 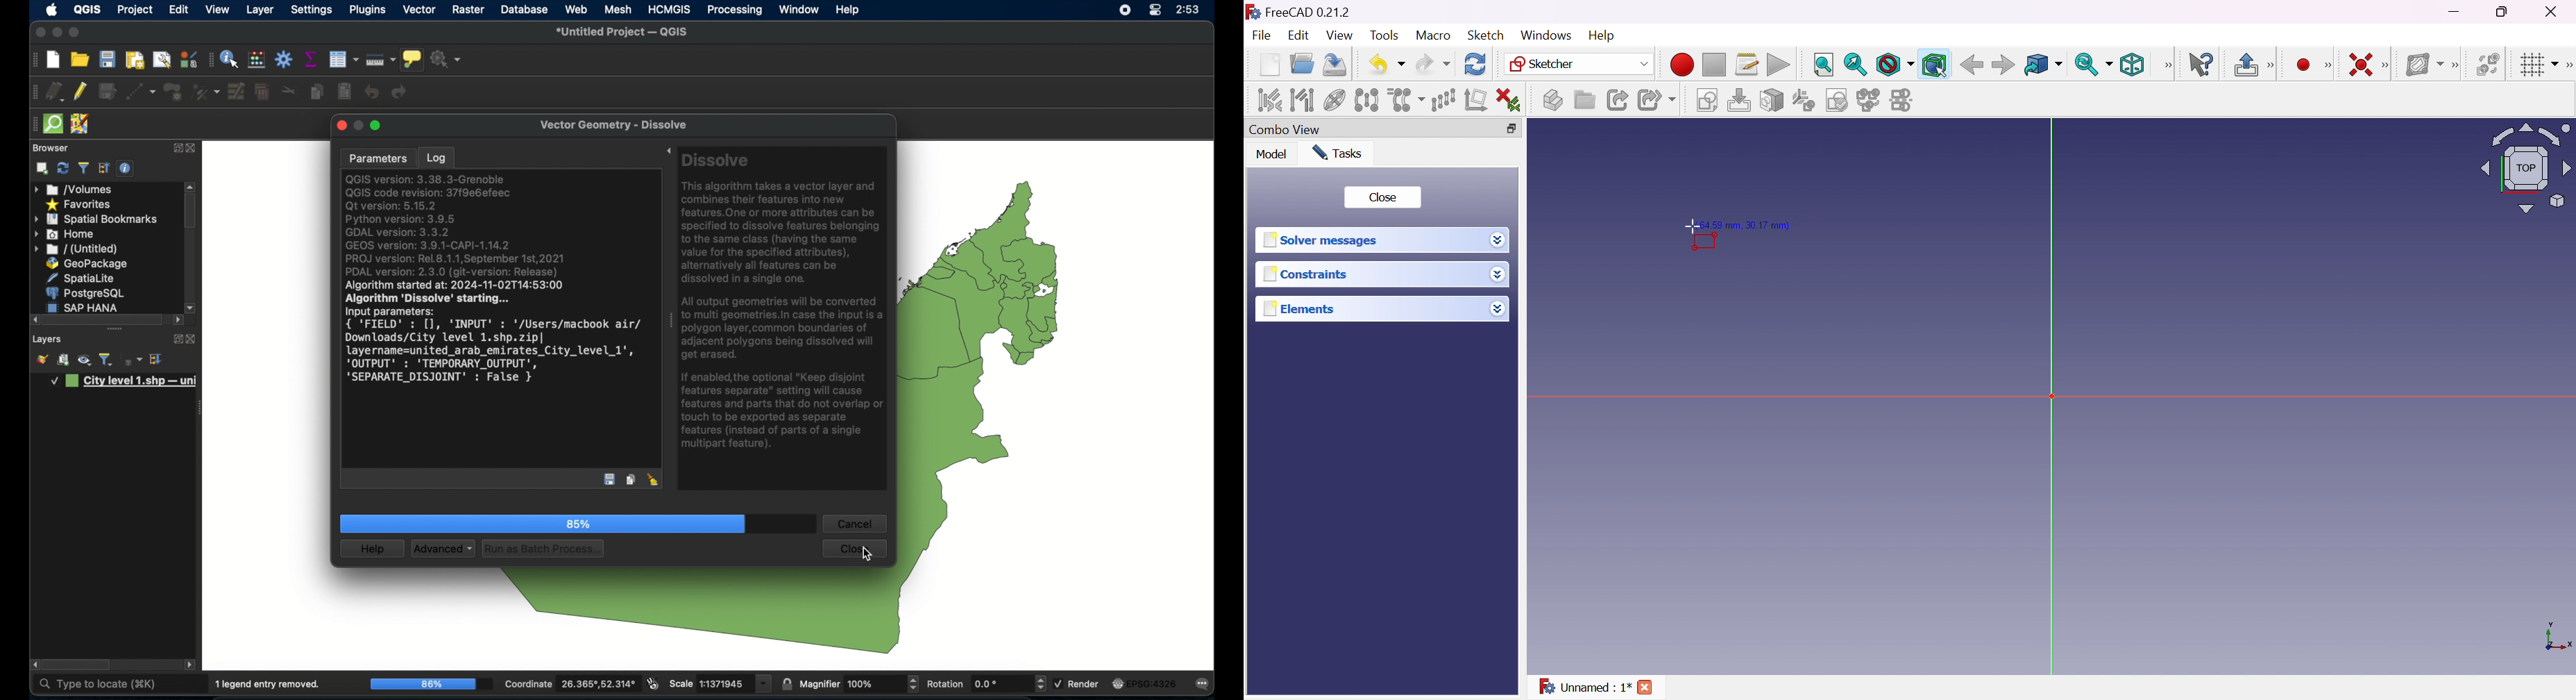 What do you see at coordinates (2505, 12) in the screenshot?
I see `Restore down` at bounding box center [2505, 12].